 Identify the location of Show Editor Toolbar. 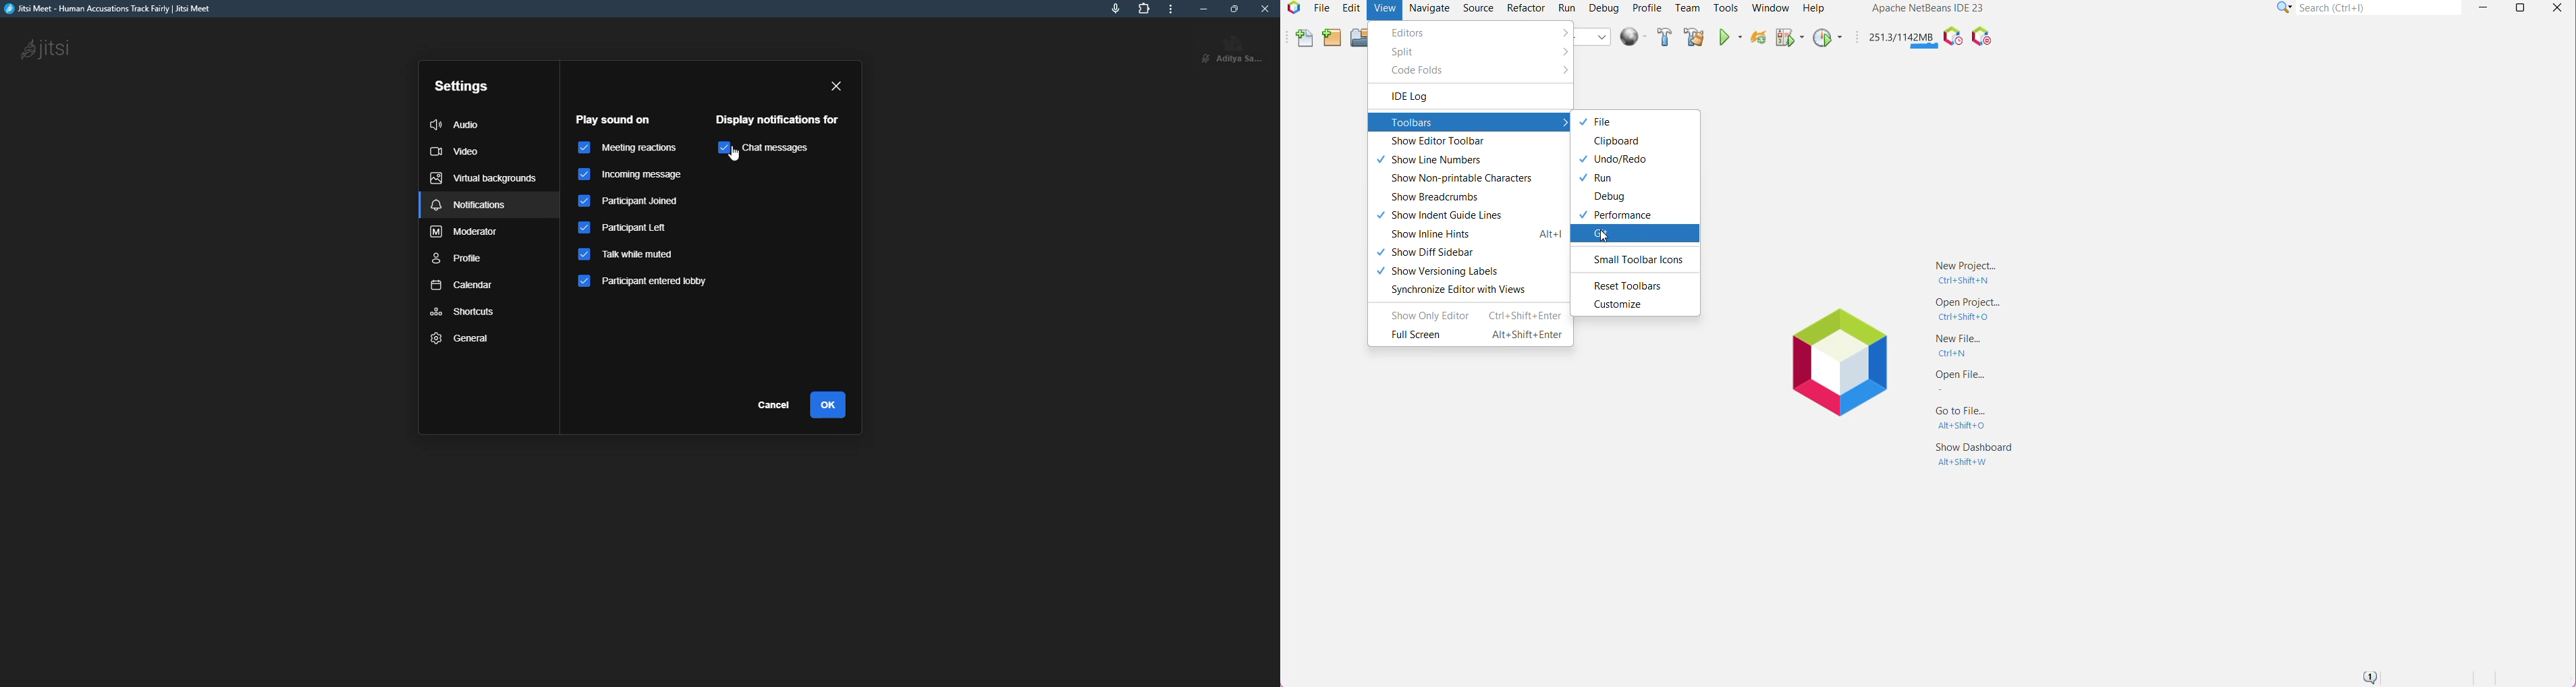
(1454, 141).